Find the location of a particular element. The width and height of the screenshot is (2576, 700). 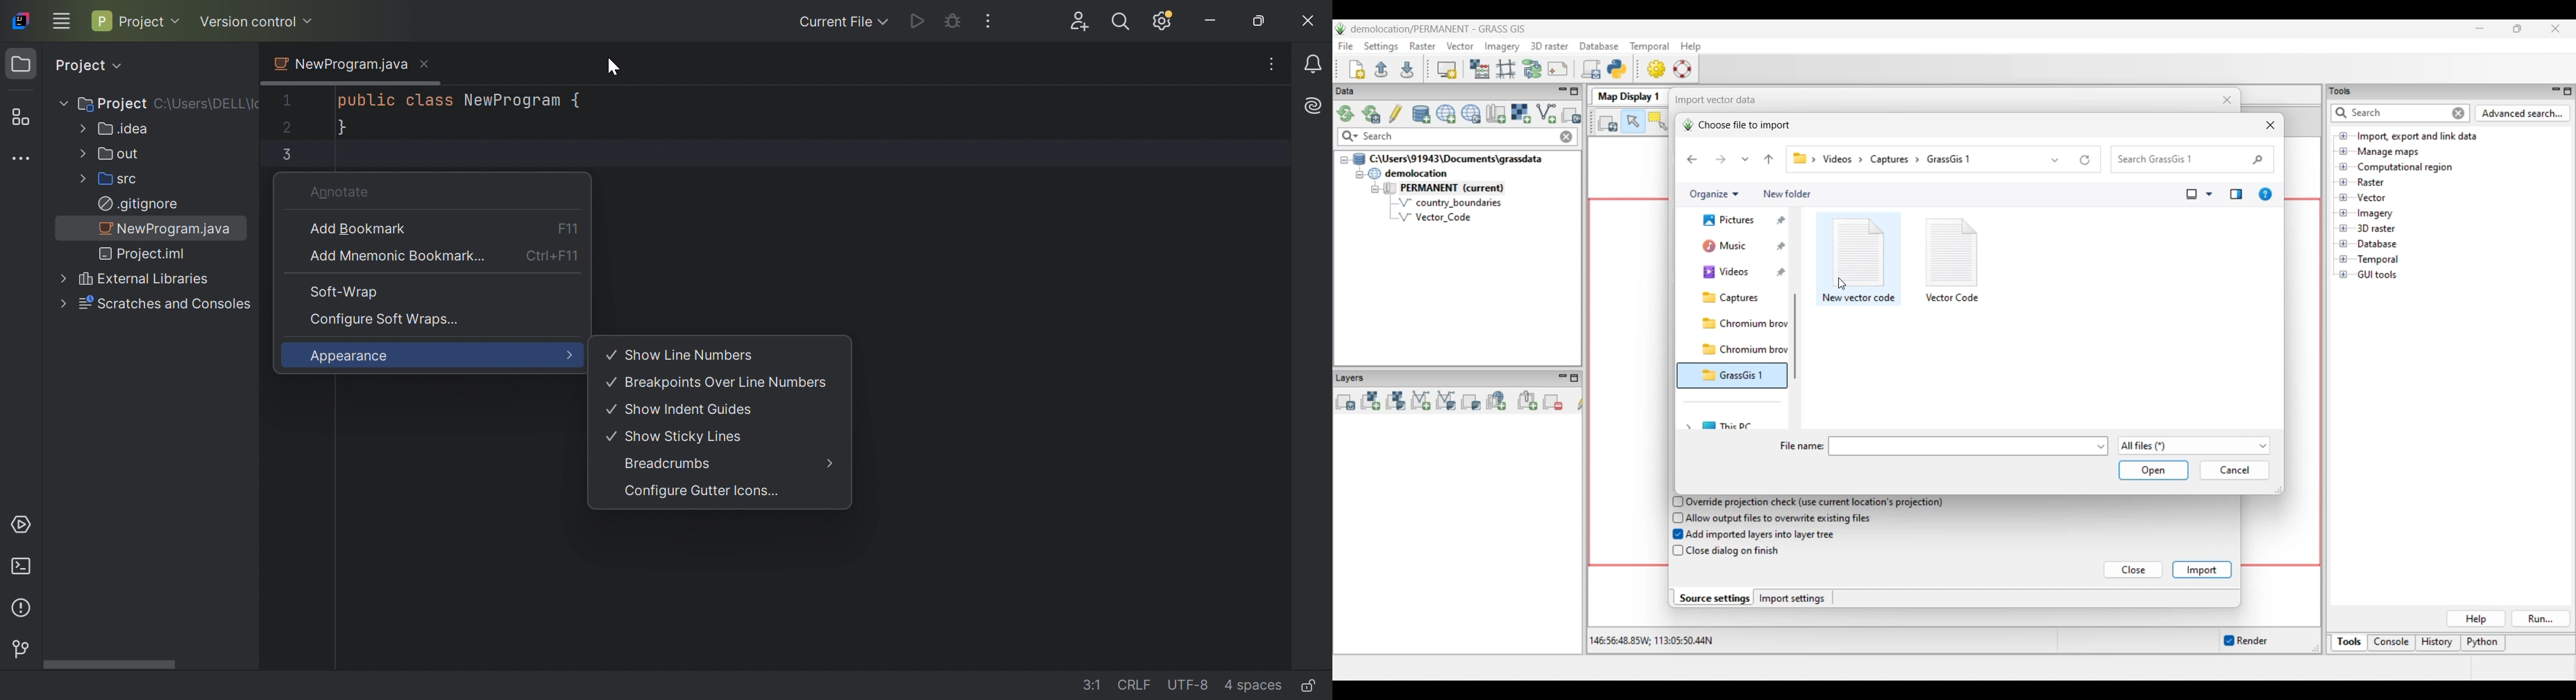

Problems is located at coordinates (24, 607).